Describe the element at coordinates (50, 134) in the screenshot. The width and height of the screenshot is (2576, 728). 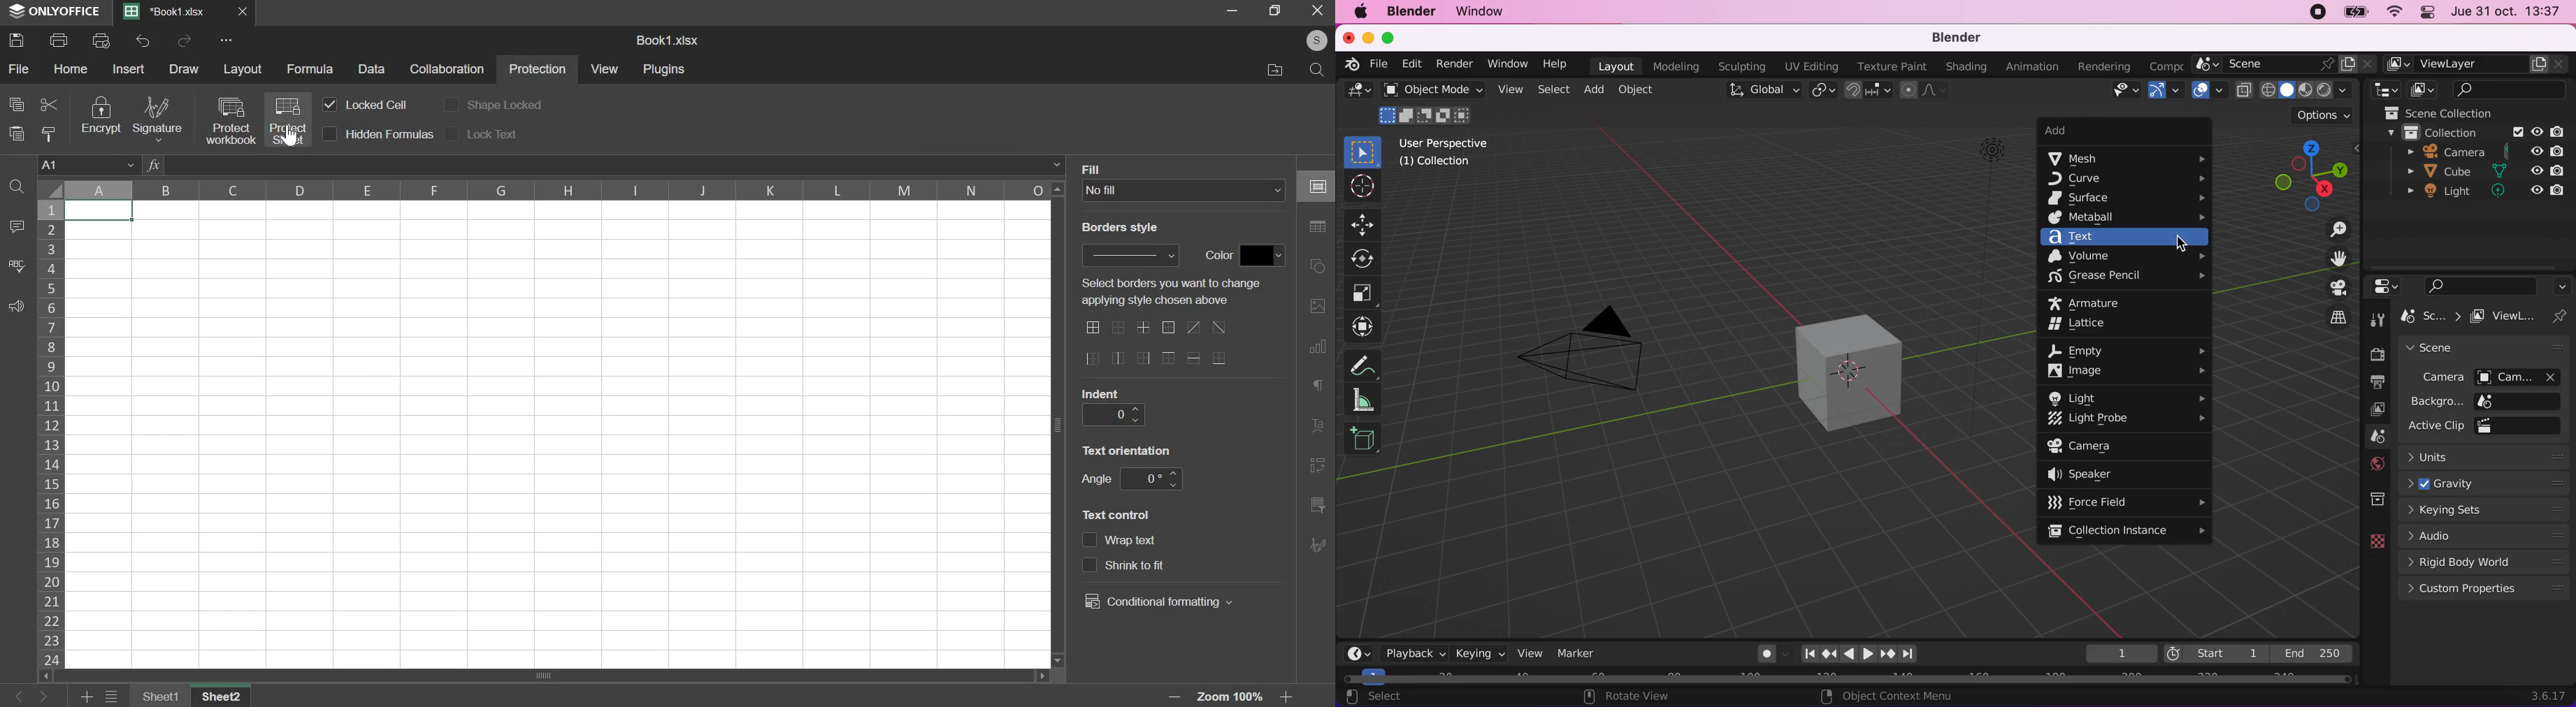
I see `copy style` at that location.